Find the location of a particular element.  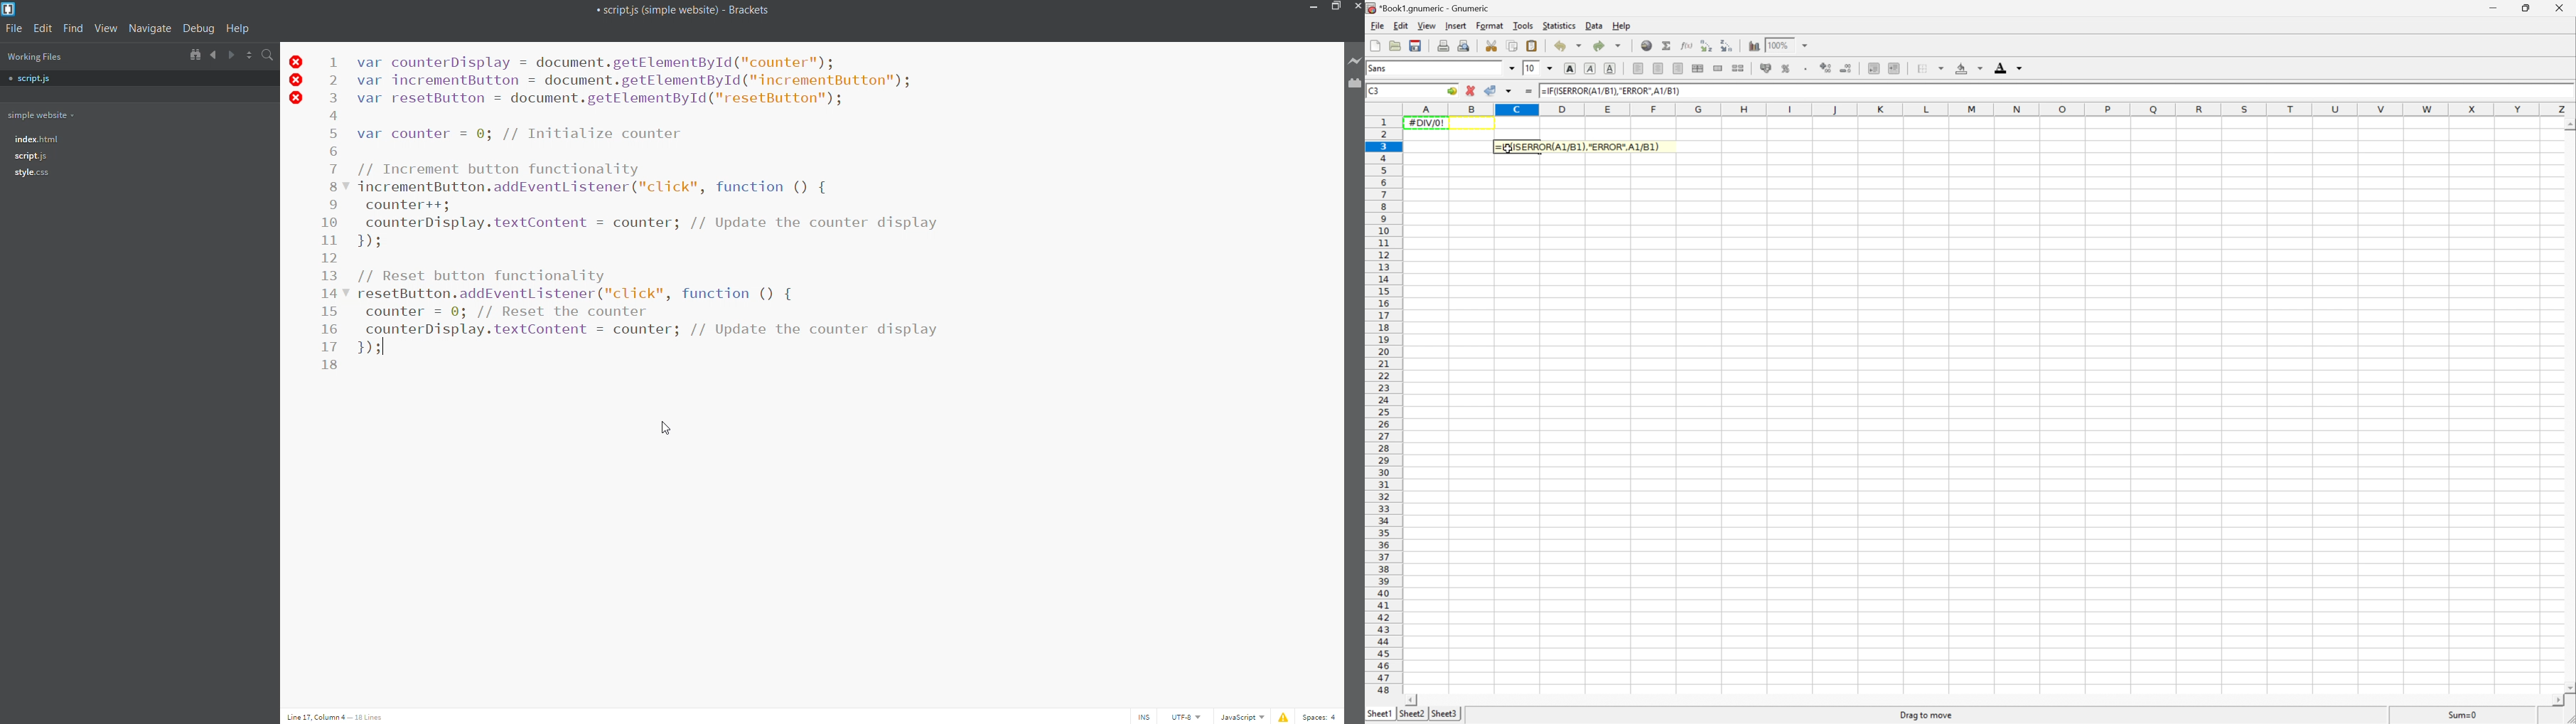

Insert a chart is located at coordinates (1754, 45).